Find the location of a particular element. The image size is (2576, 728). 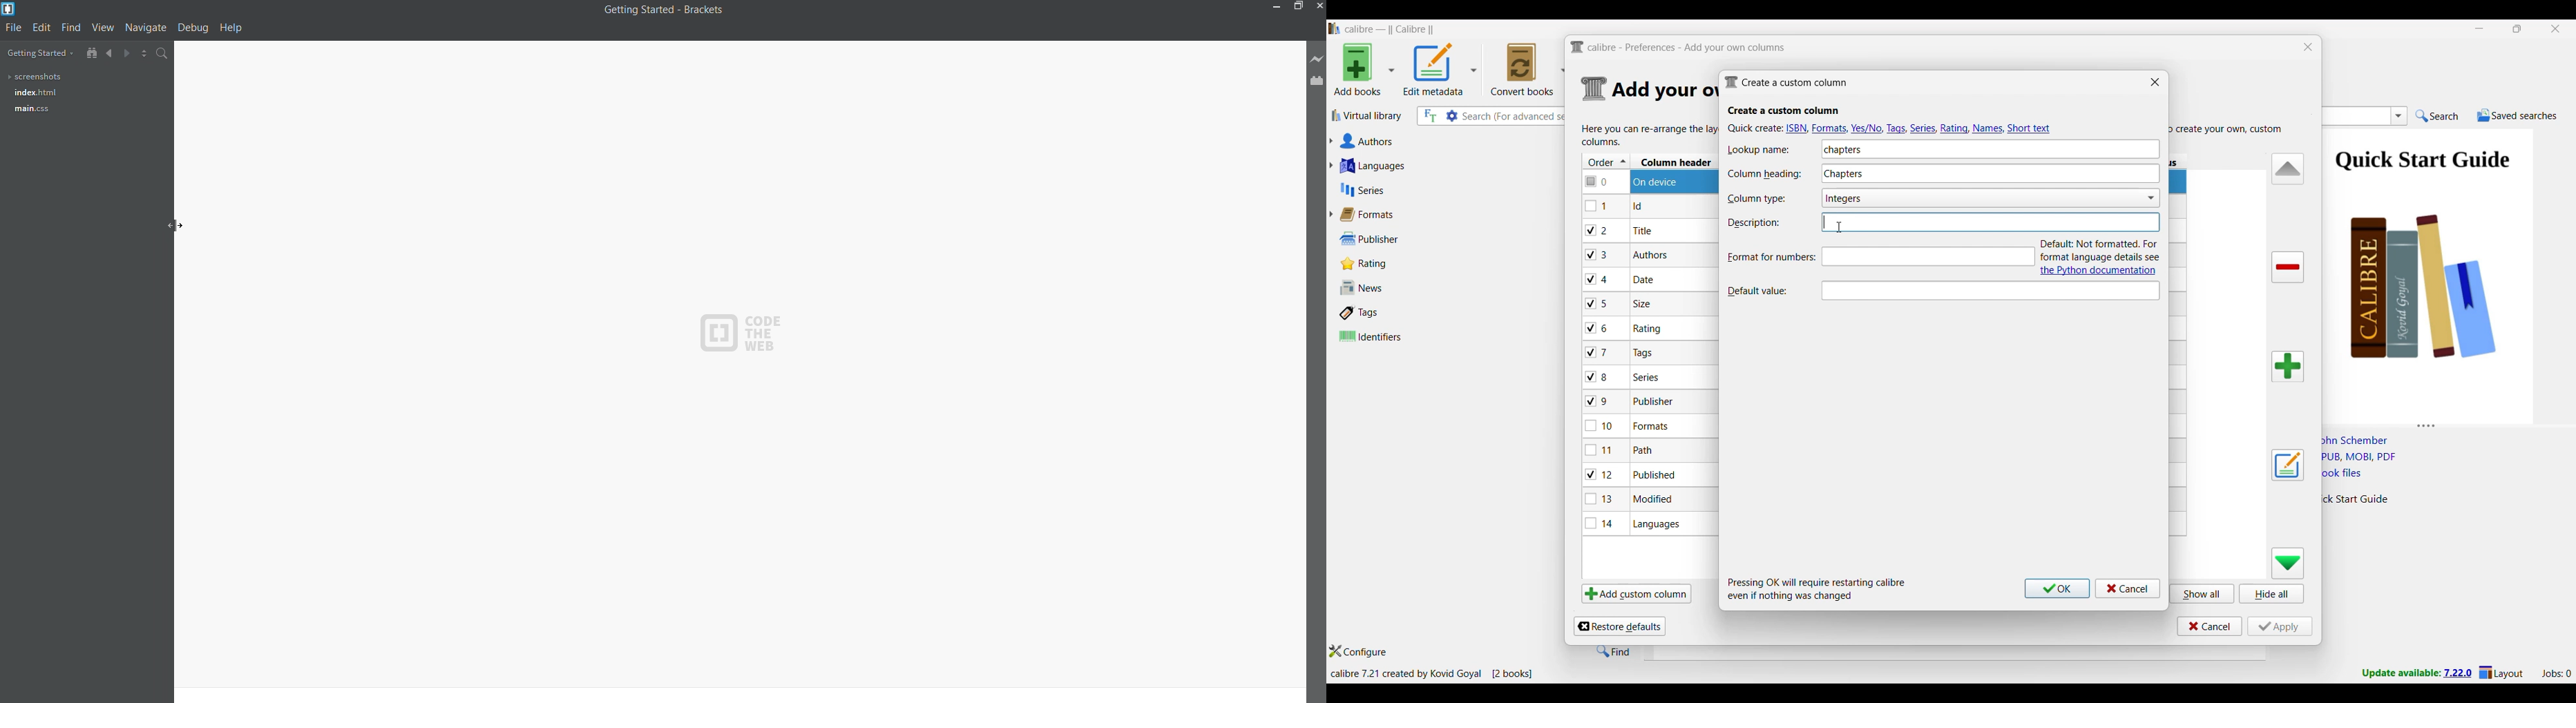

Cancel is located at coordinates (2128, 588).